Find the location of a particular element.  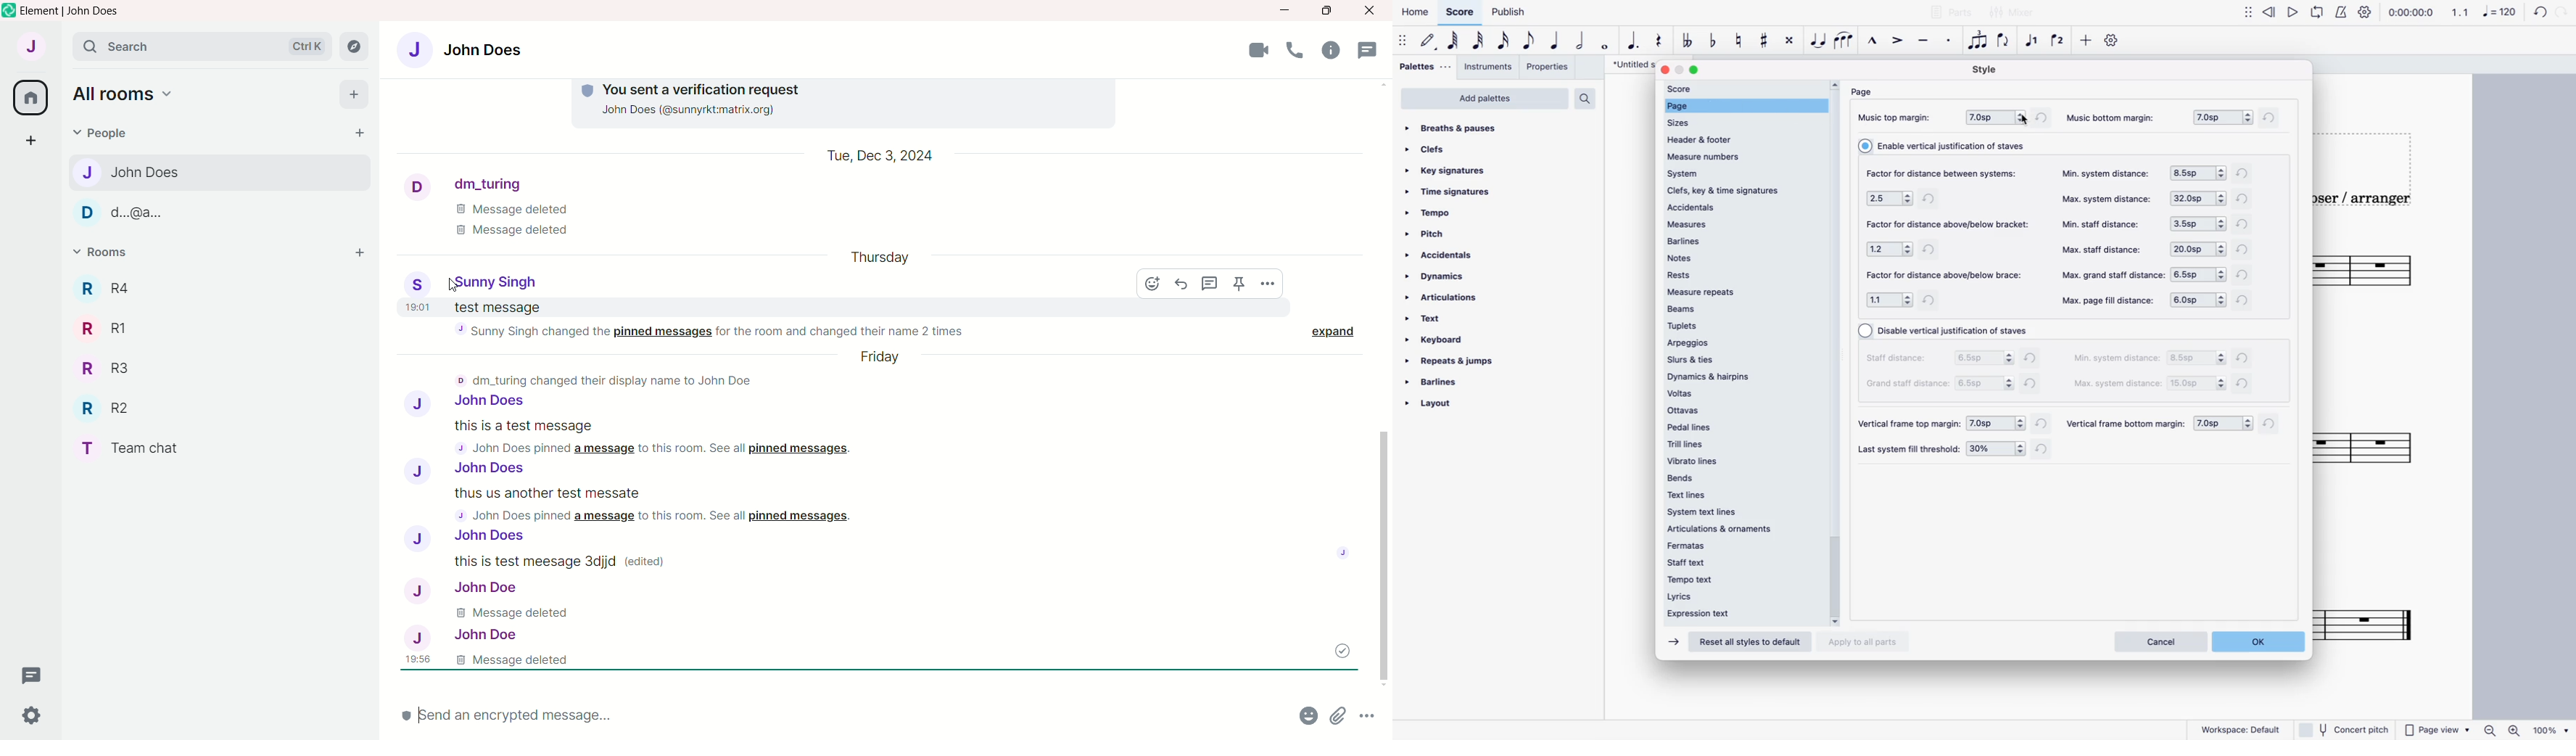

options is located at coordinates (1995, 424).